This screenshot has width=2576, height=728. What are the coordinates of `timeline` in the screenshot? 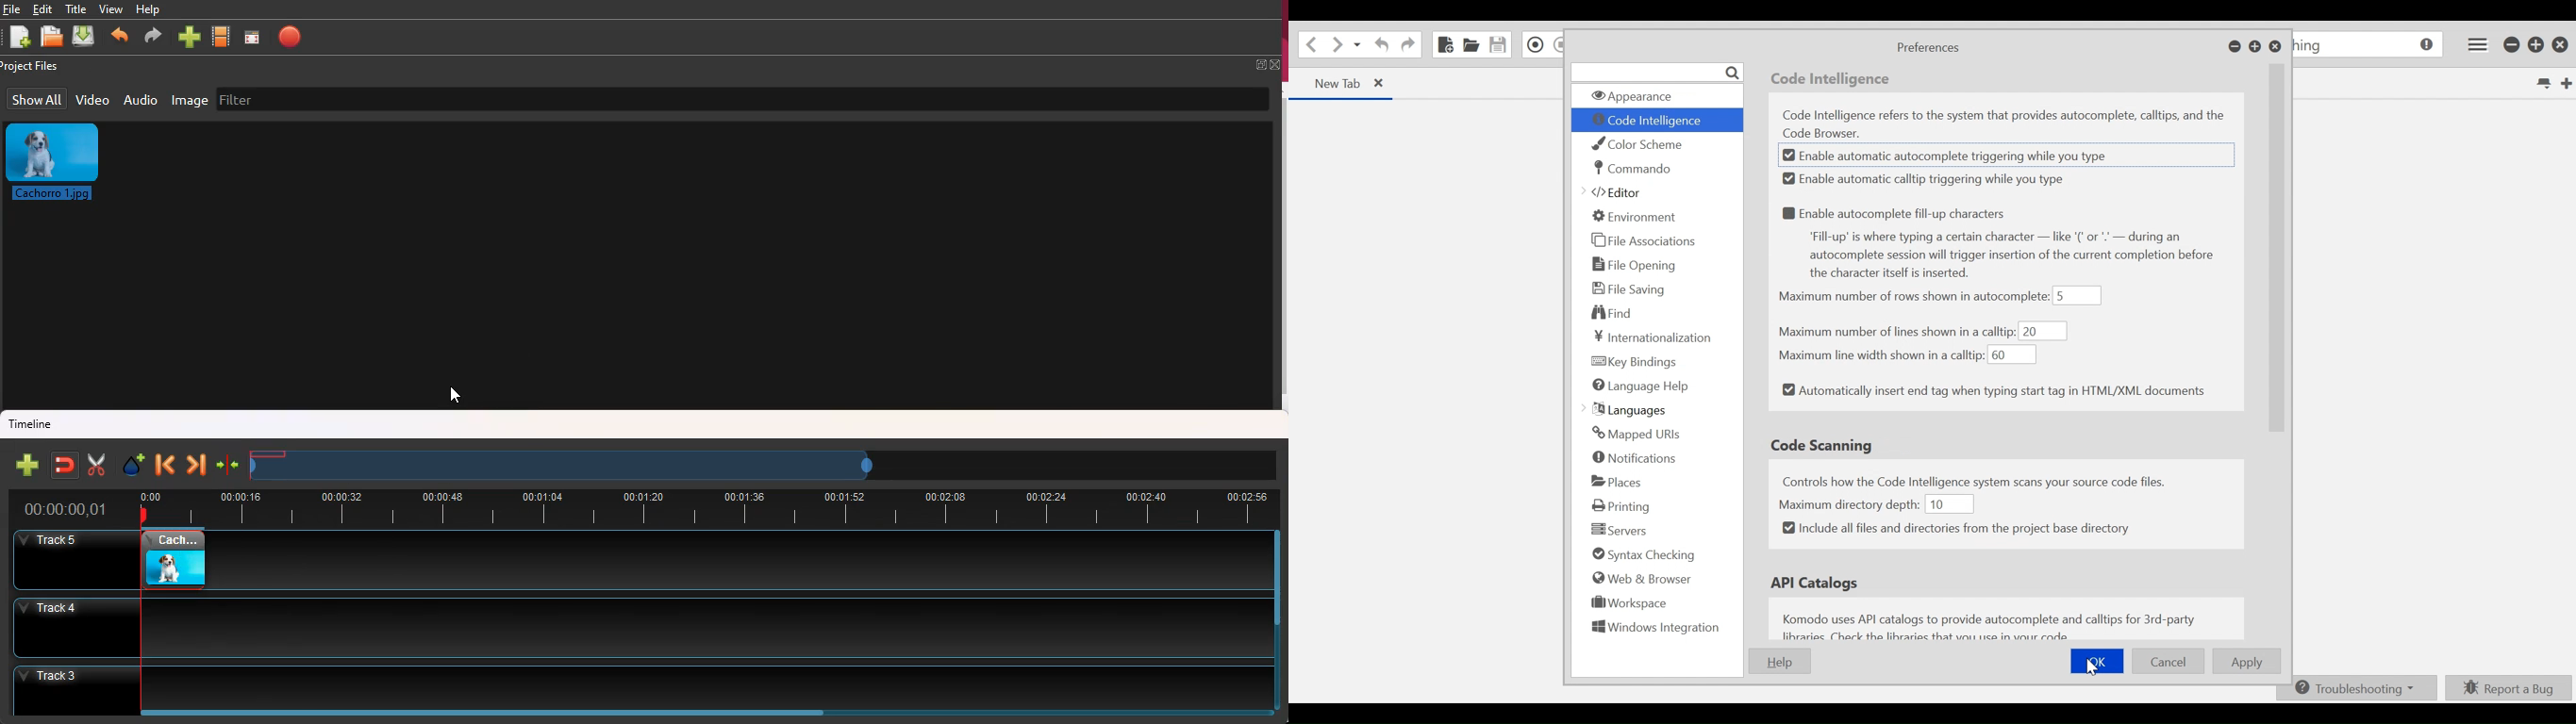 It's located at (705, 506).